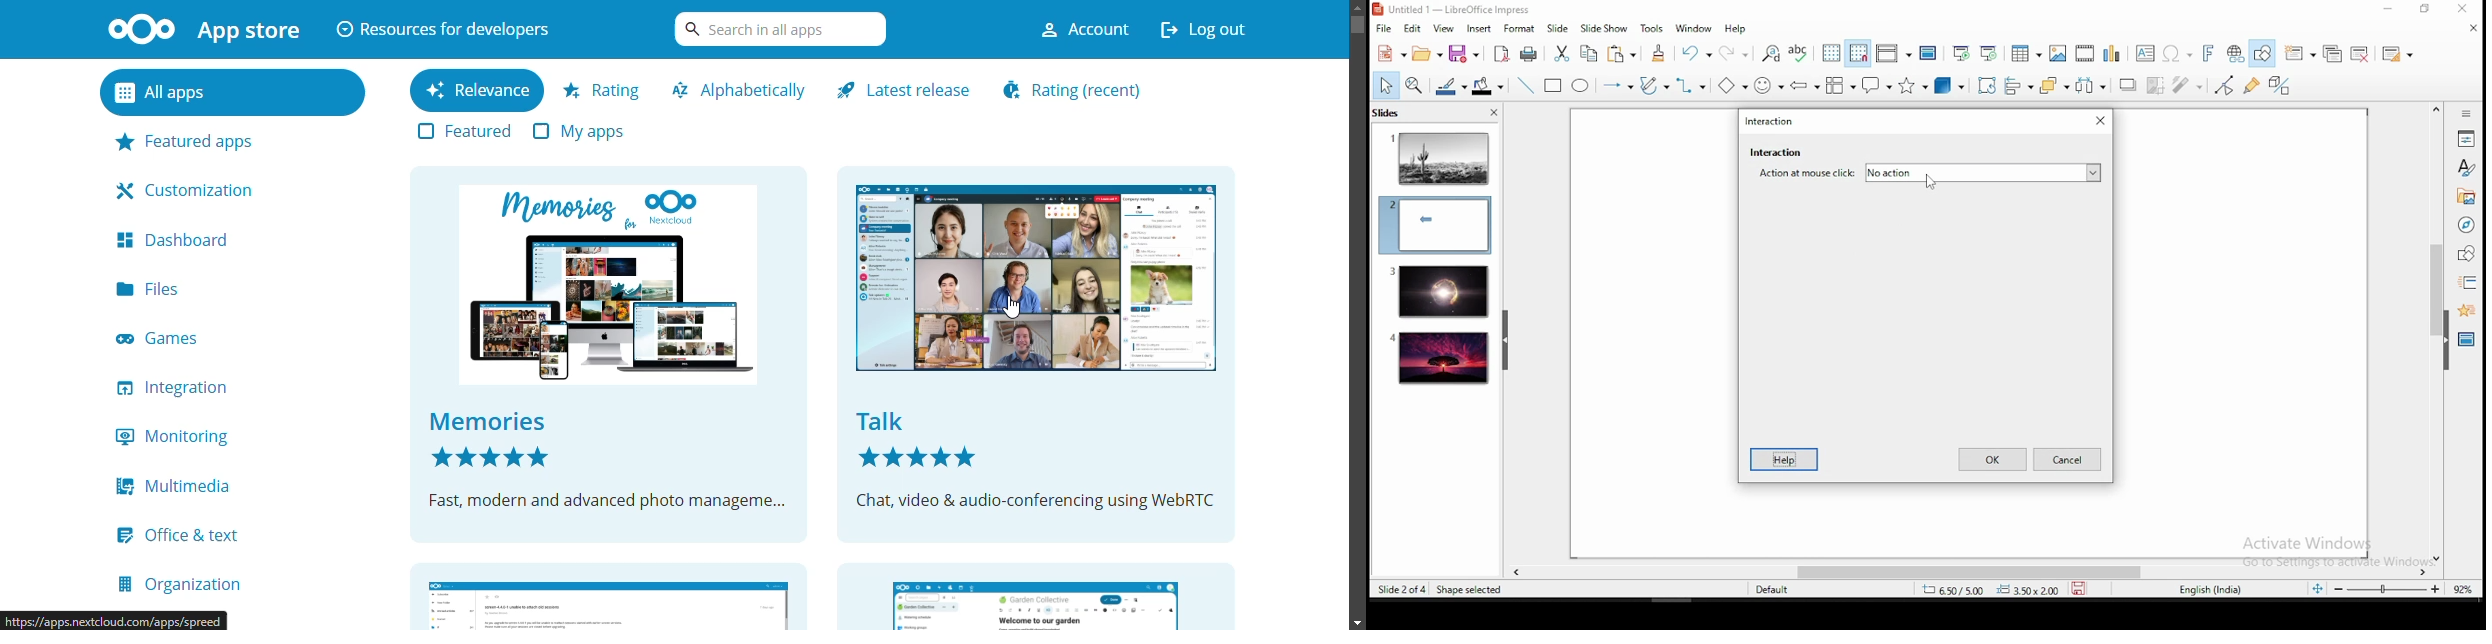 This screenshot has height=644, width=2492. Describe the element at coordinates (2112, 53) in the screenshot. I see `charts` at that location.